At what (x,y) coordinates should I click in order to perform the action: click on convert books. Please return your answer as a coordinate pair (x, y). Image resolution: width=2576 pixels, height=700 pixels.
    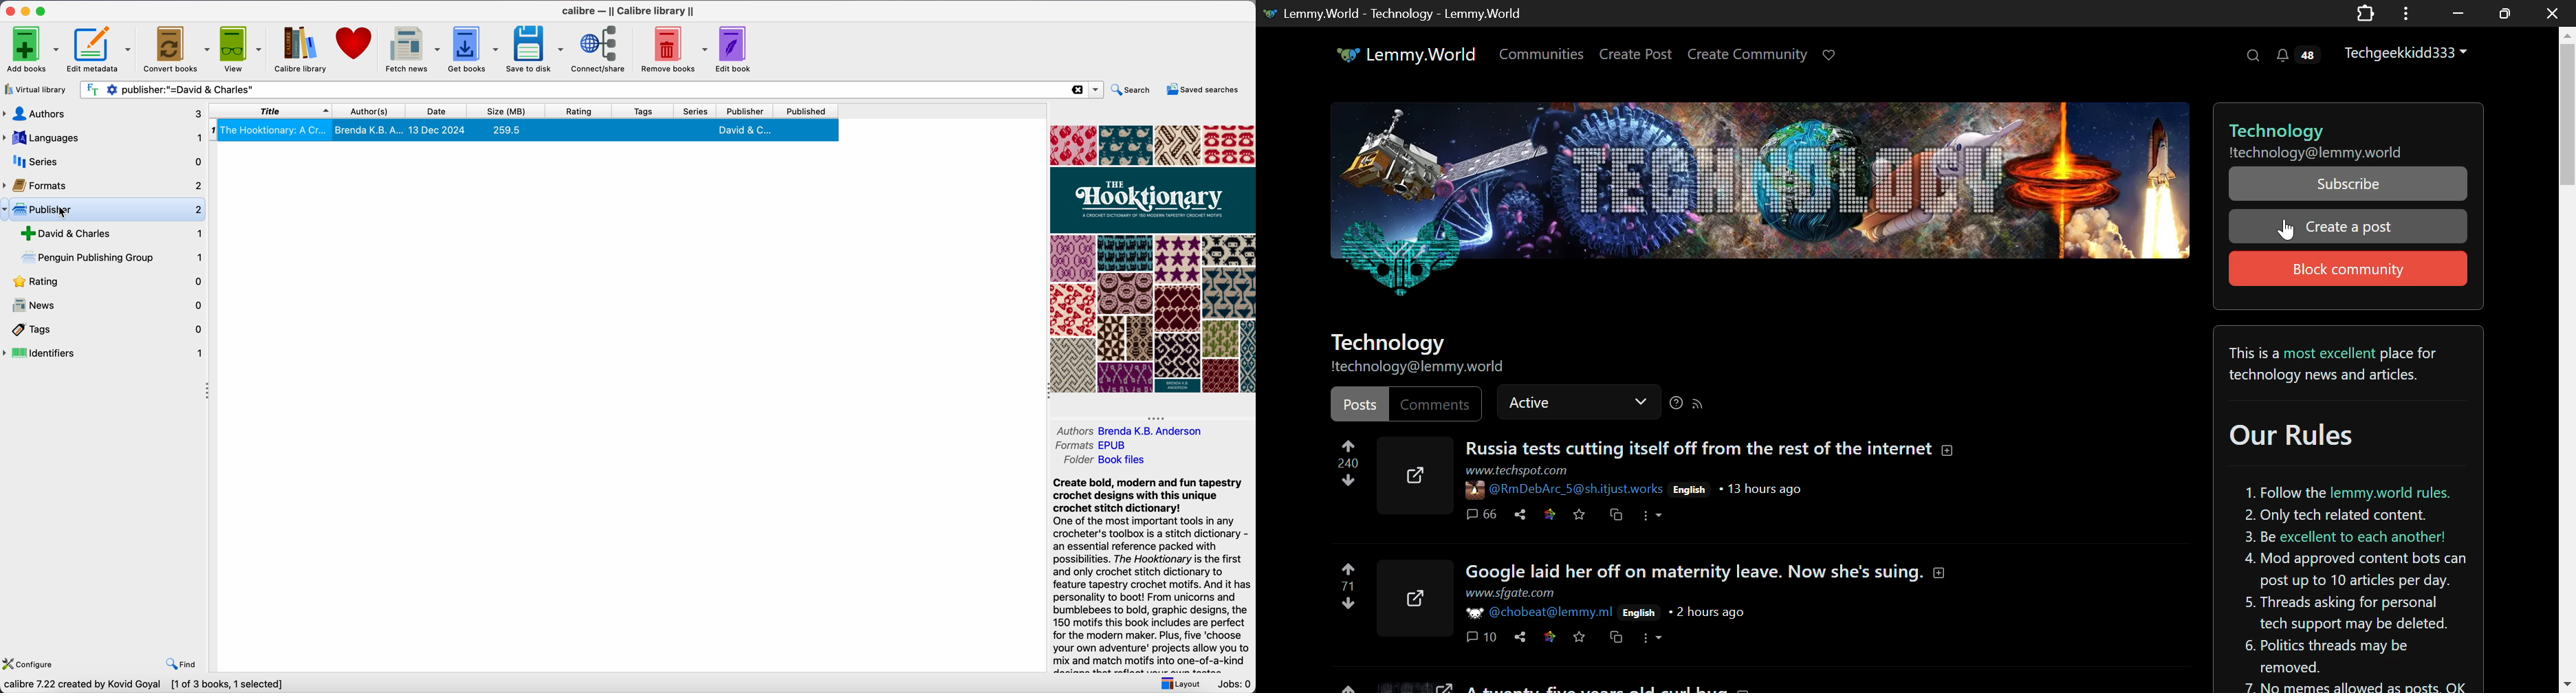
    Looking at the image, I should click on (176, 48).